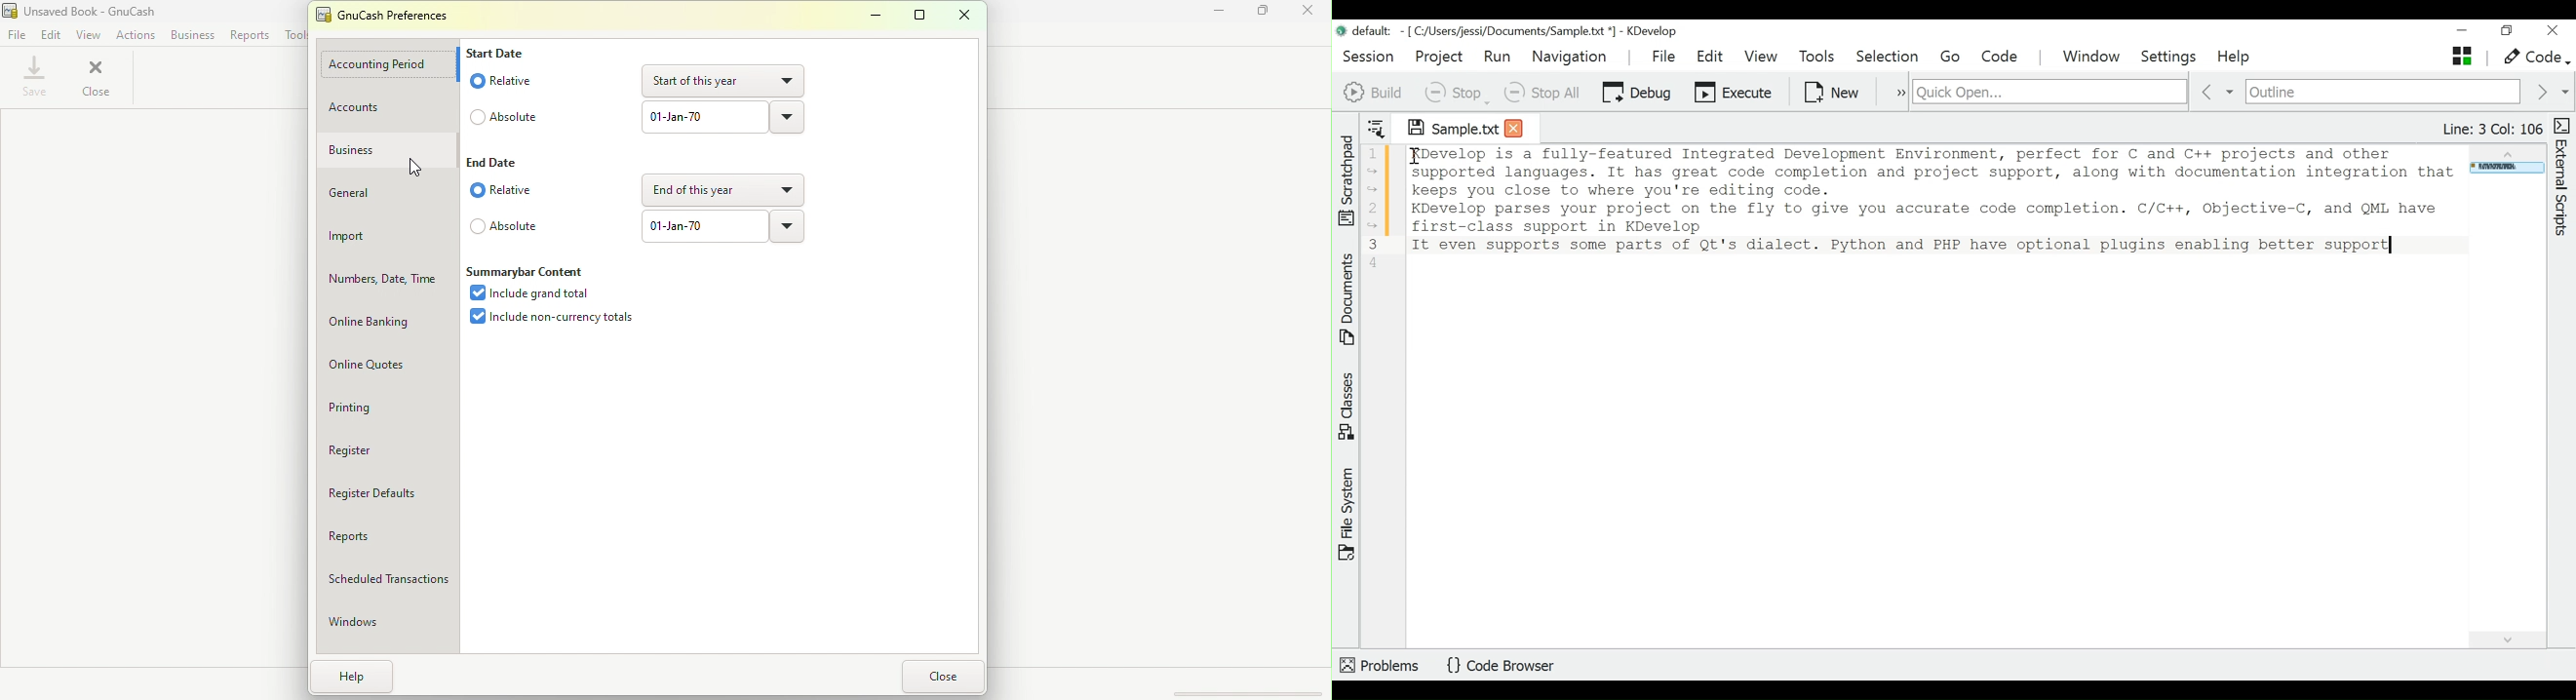 Image resolution: width=2576 pixels, height=700 pixels. What do you see at coordinates (916, 19) in the screenshot?
I see `Maximize` at bounding box center [916, 19].